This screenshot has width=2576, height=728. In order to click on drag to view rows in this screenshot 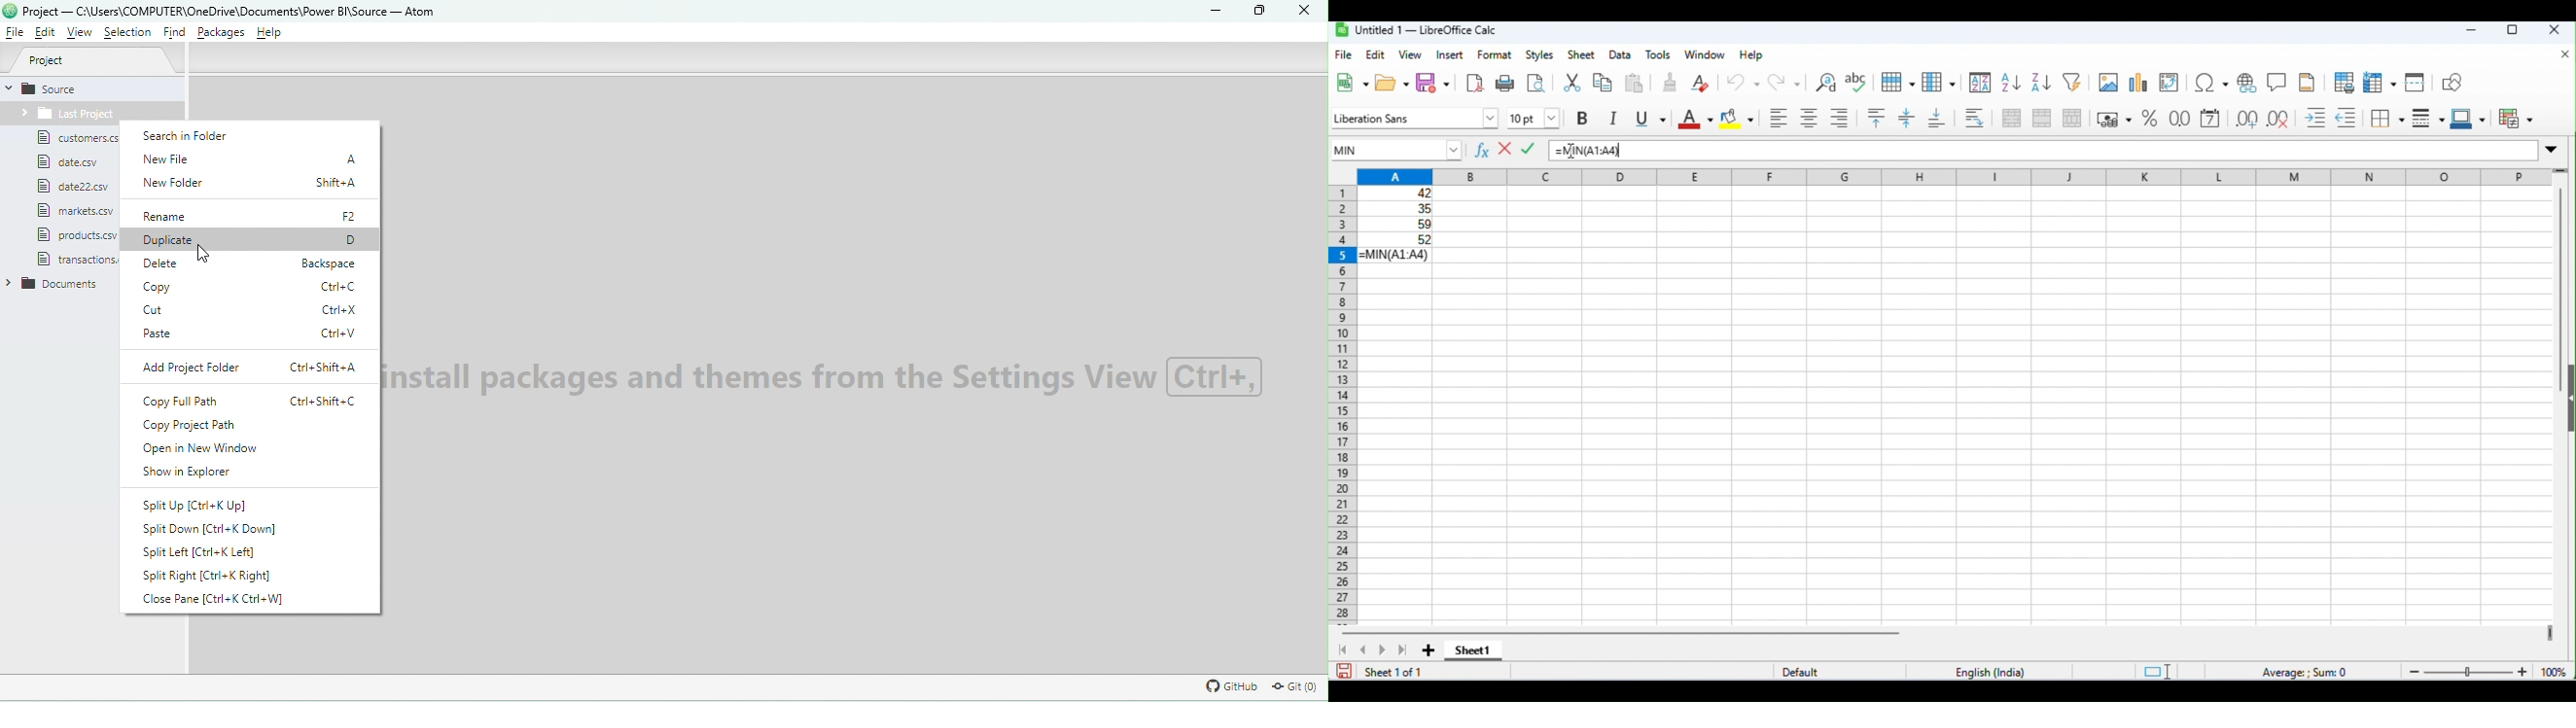, I will do `click(2561, 169)`.